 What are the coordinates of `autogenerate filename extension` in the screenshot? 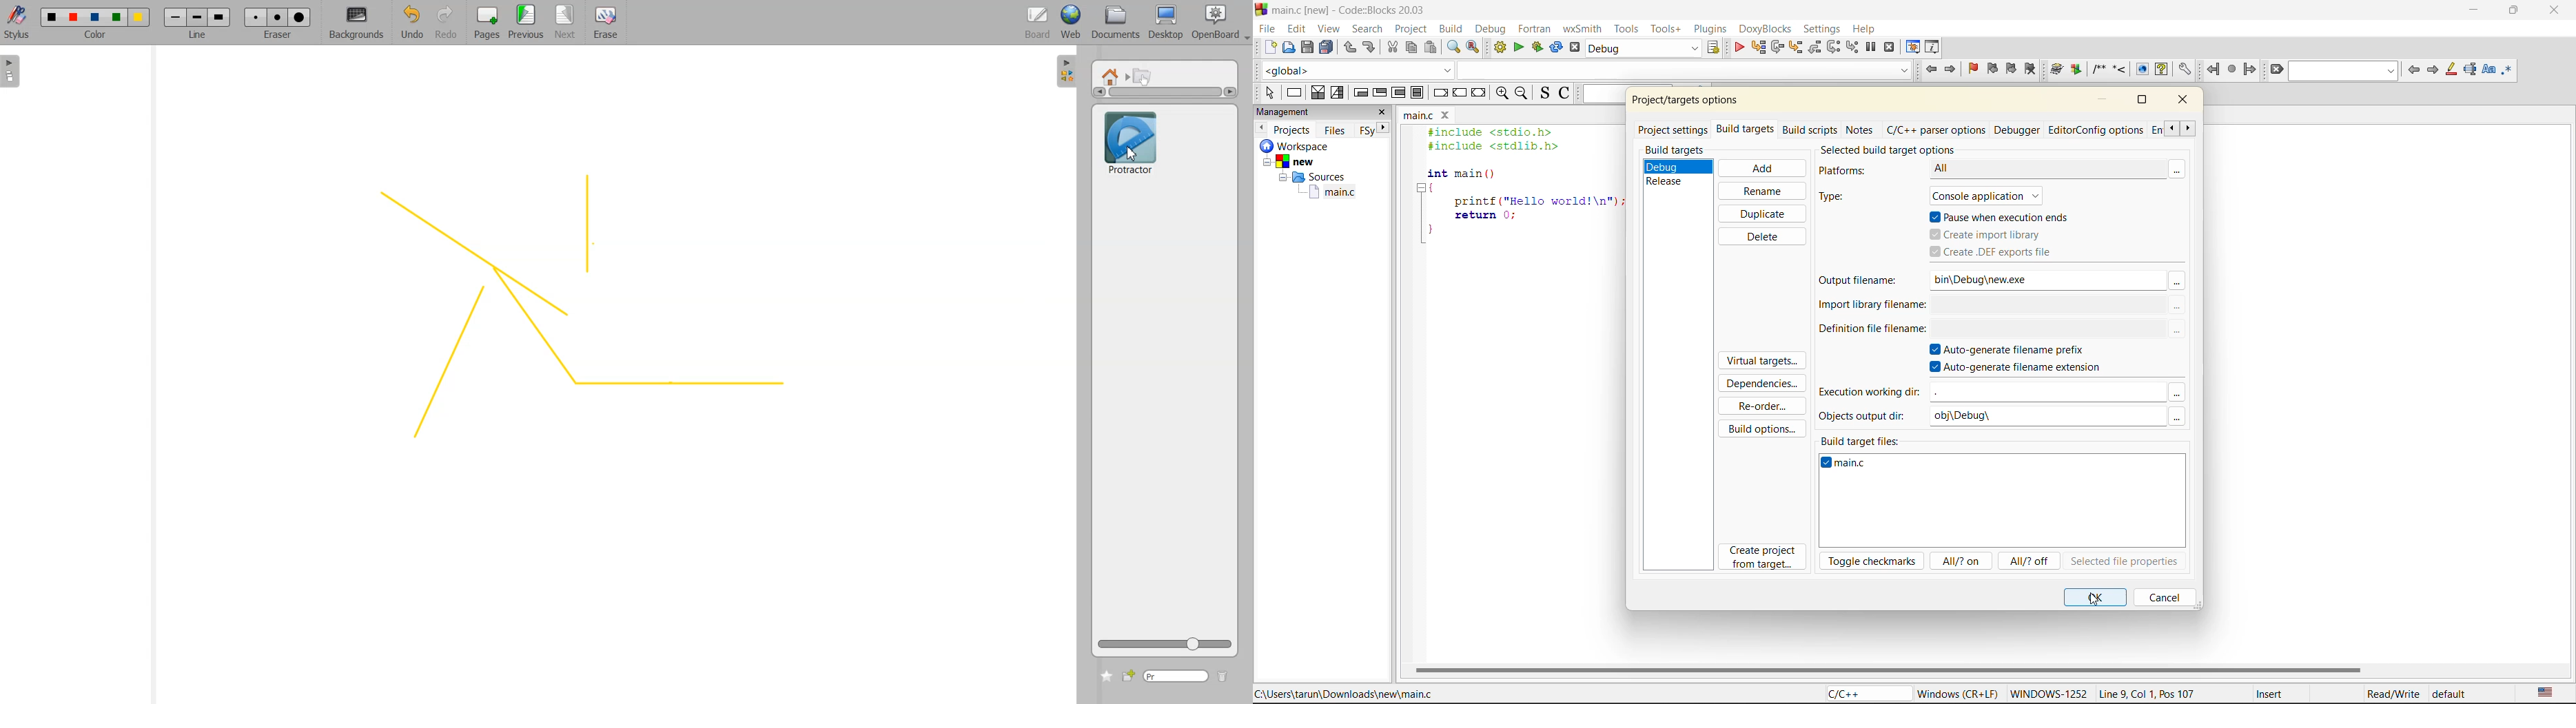 It's located at (2022, 369).